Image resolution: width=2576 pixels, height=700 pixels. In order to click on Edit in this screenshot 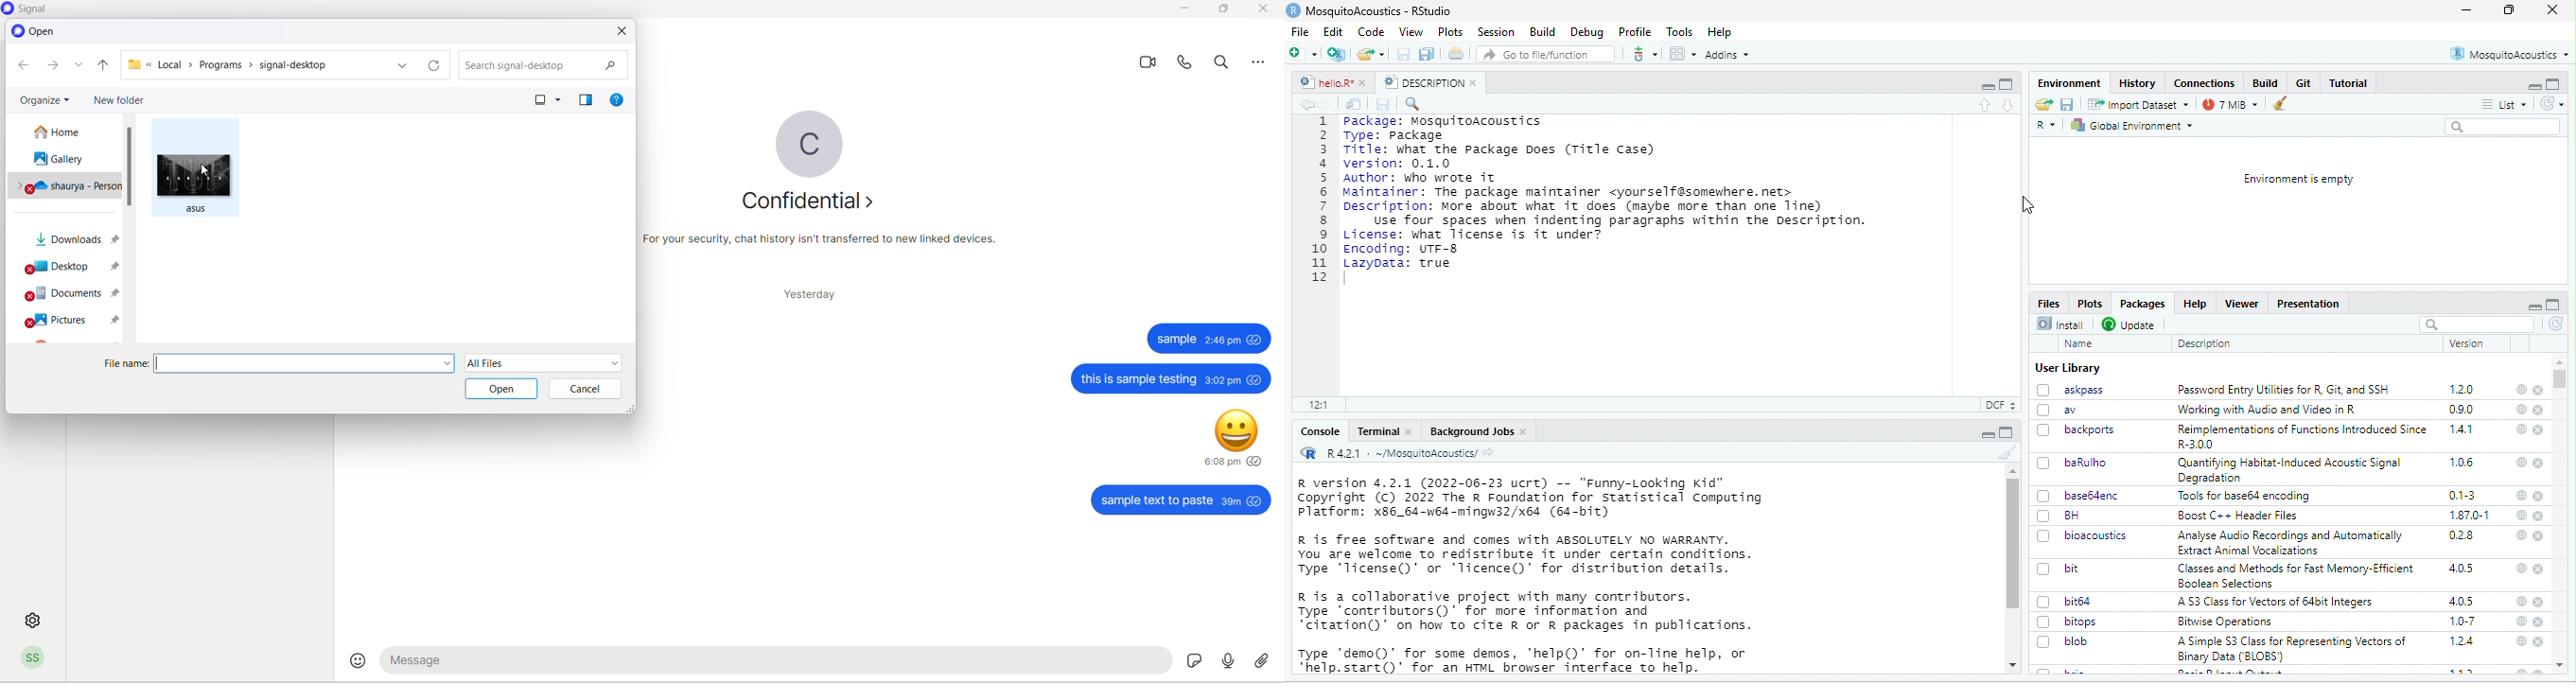, I will do `click(1334, 31)`.